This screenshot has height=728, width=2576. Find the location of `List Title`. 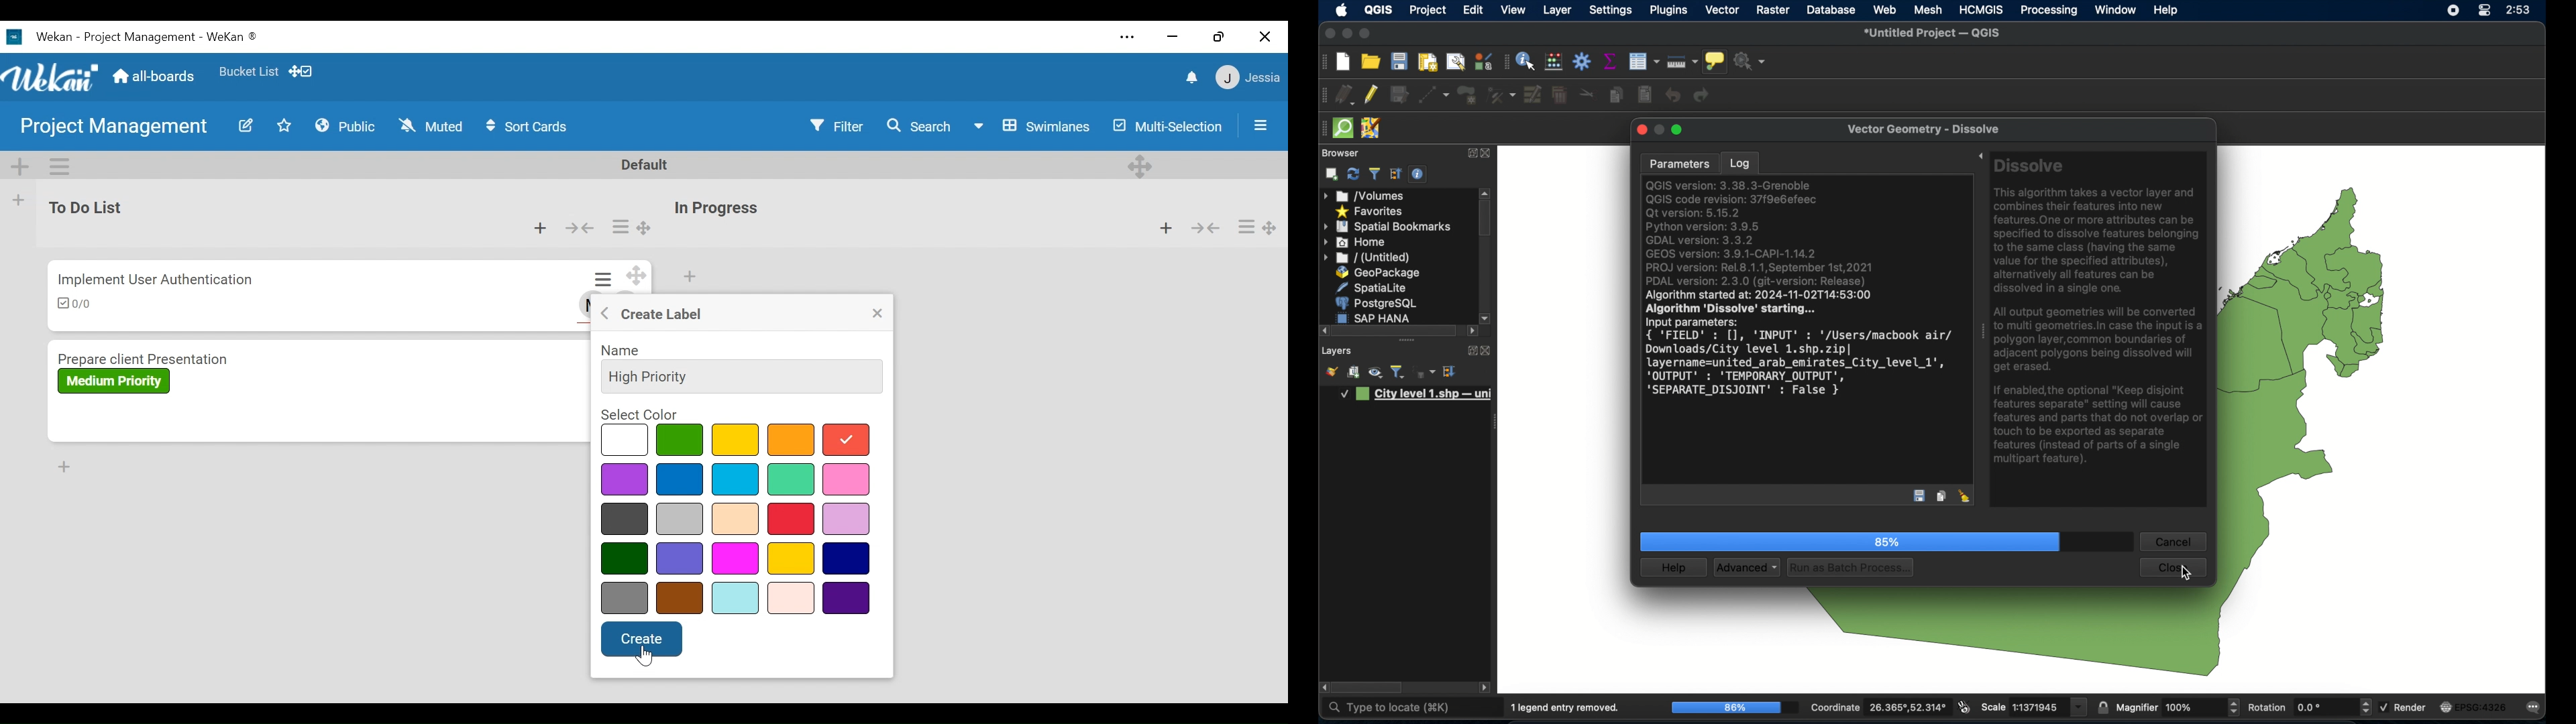

List Title is located at coordinates (715, 209).